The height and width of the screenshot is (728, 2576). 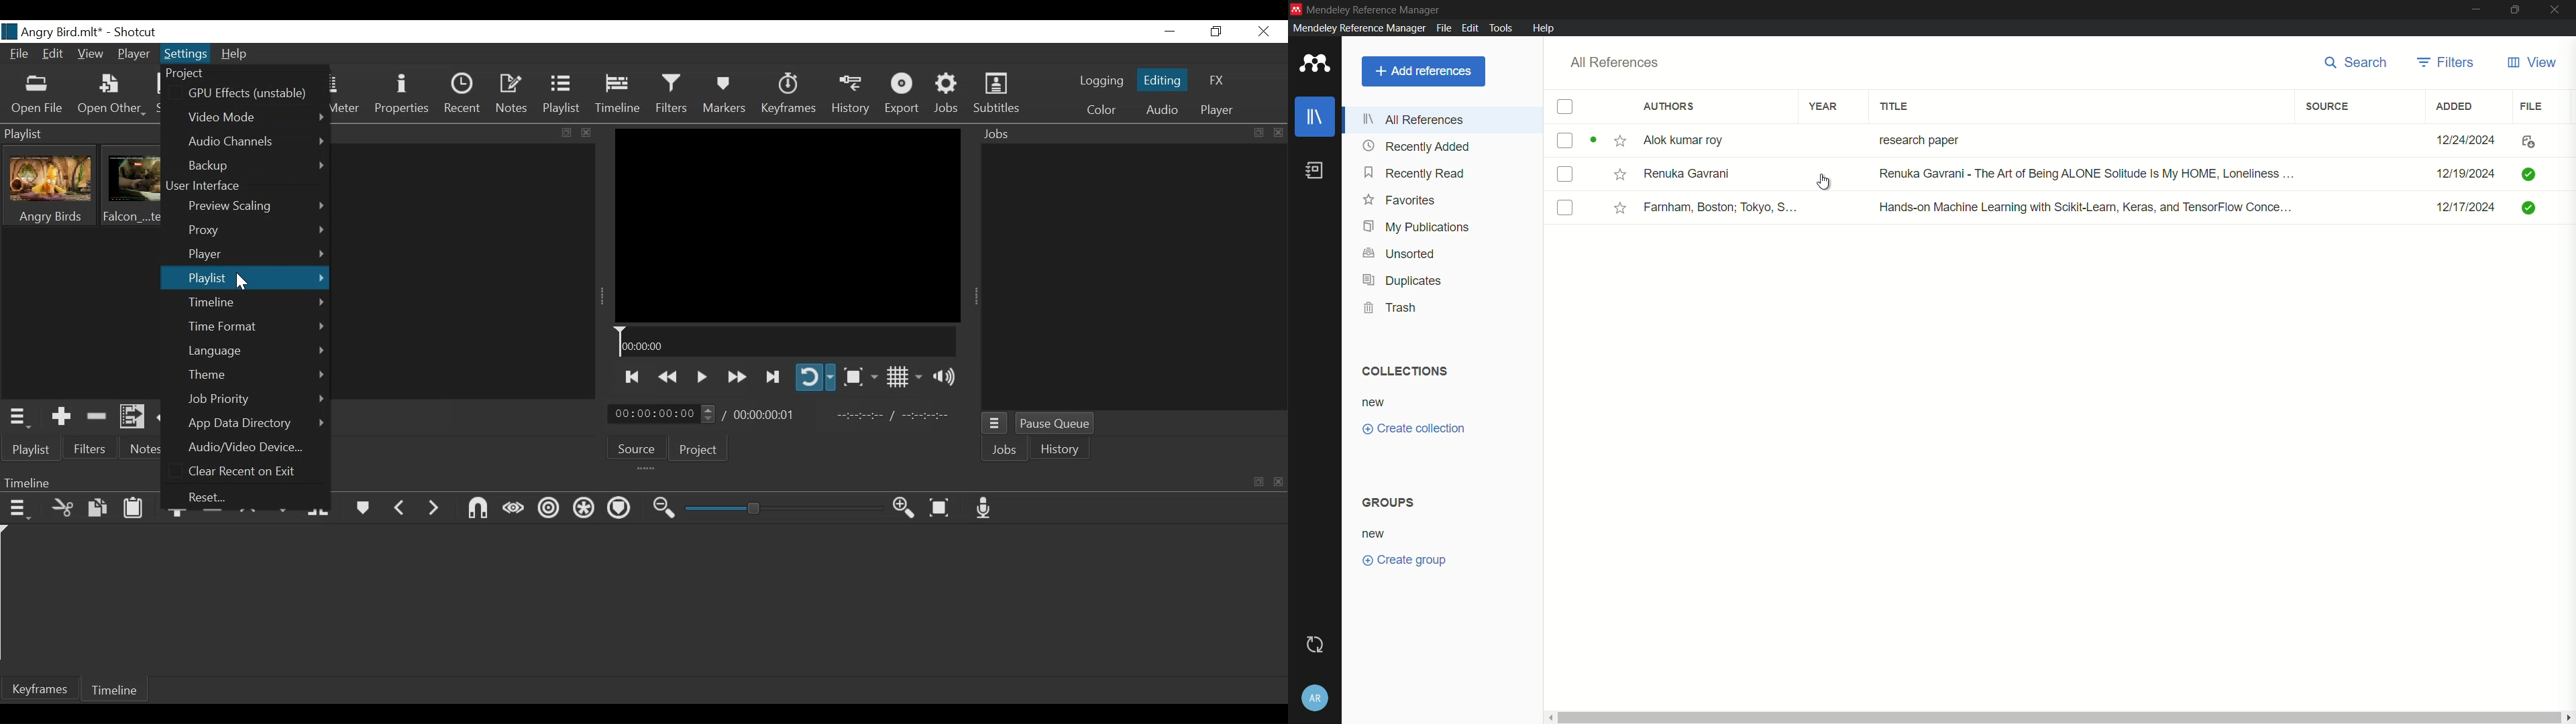 I want to click on File added, so click(x=2526, y=208).